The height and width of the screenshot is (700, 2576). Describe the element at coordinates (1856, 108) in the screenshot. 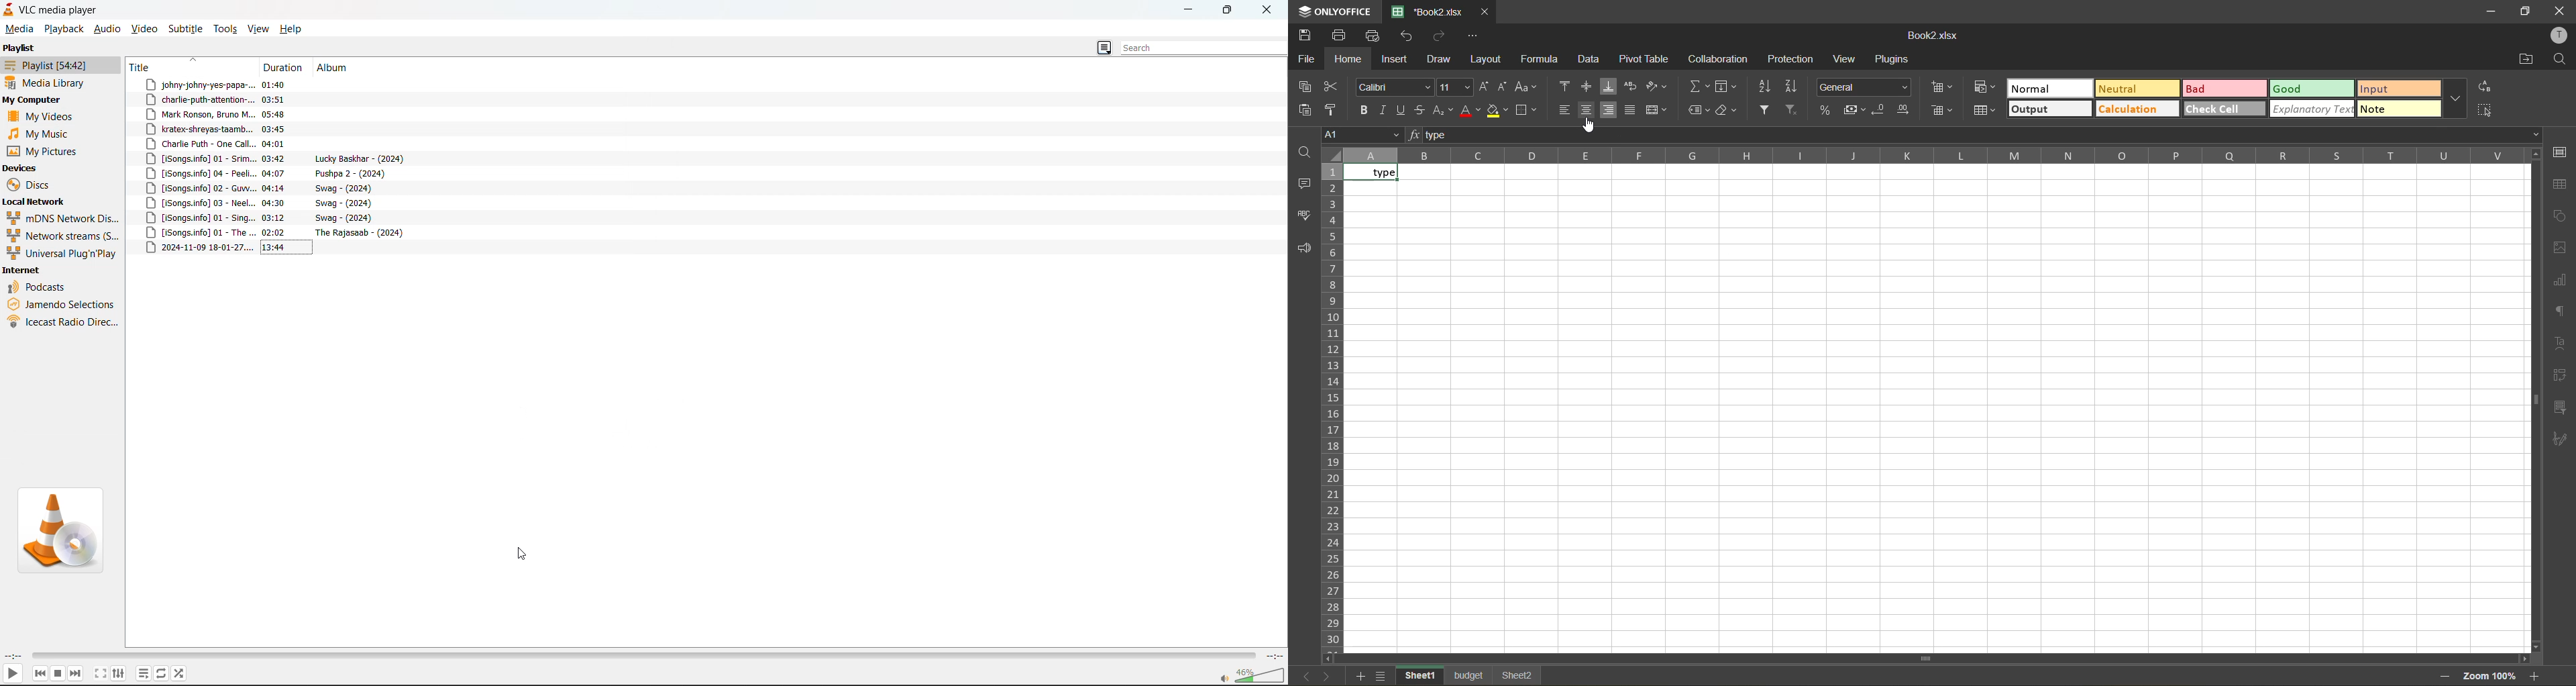

I see `accounting` at that location.